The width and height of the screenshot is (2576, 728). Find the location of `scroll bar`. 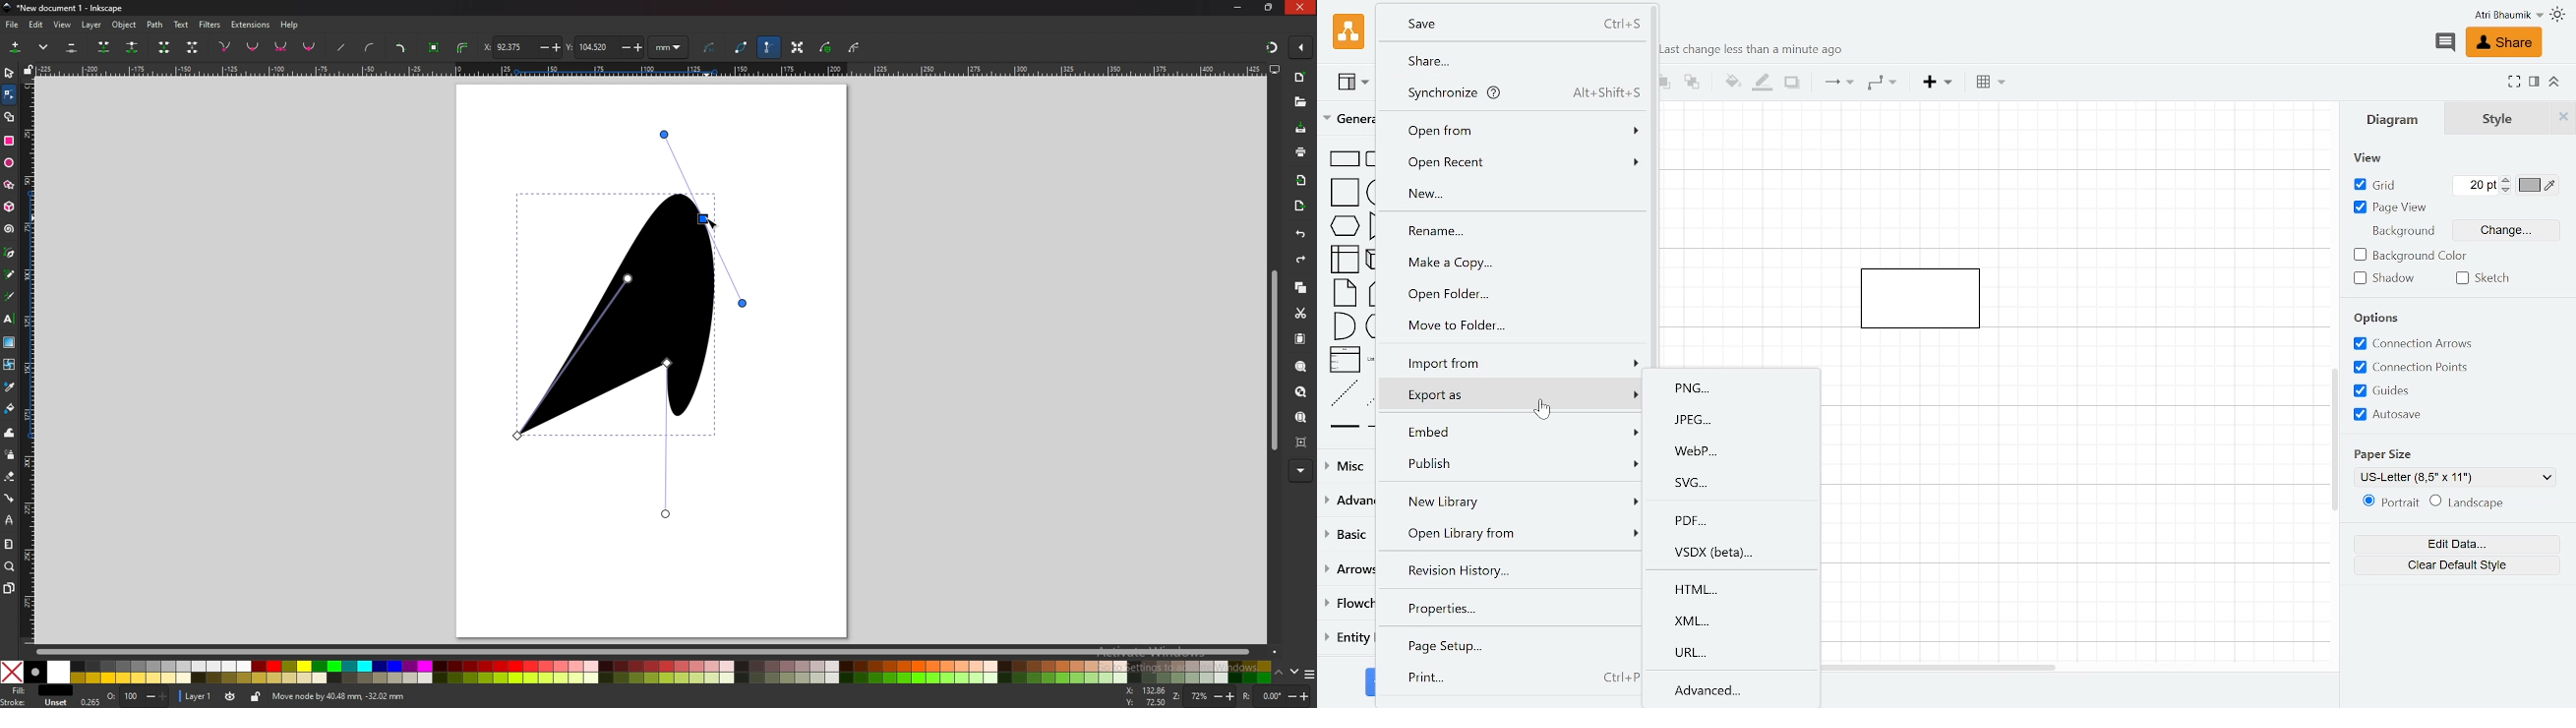

scroll bar is located at coordinates (1274, 361).